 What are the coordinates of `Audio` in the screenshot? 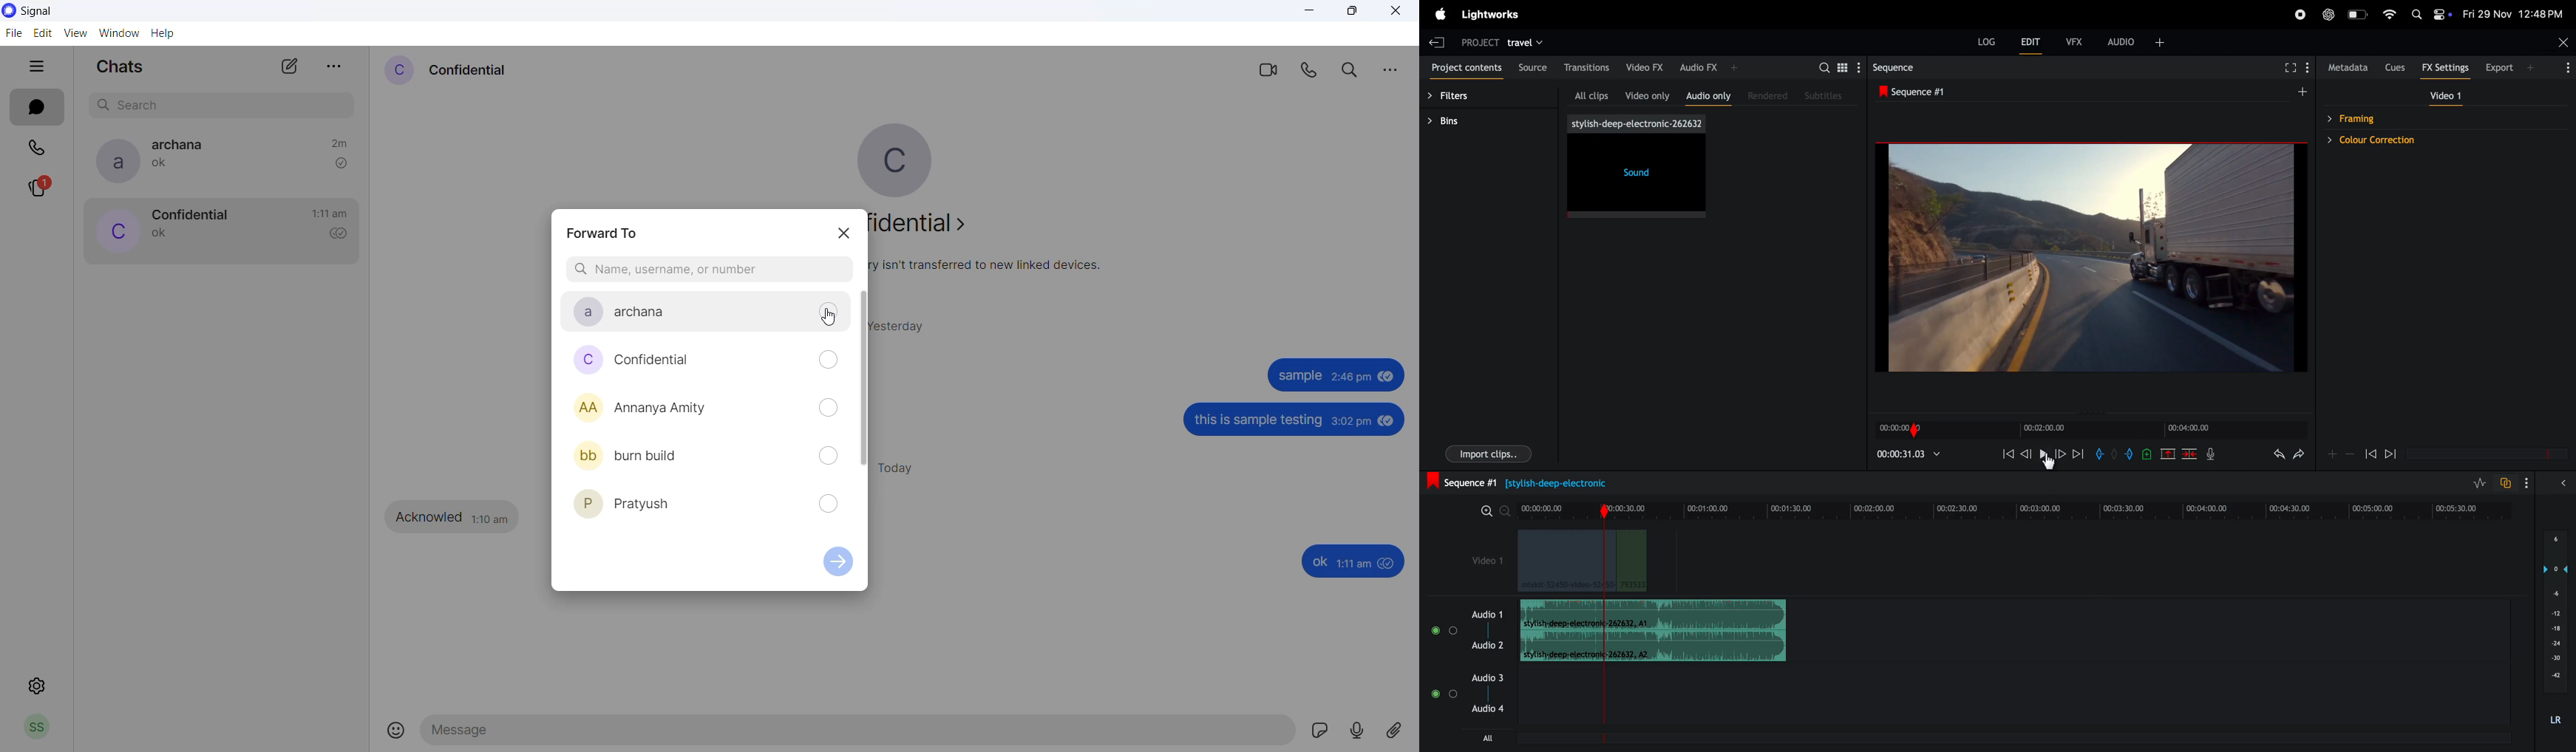 It's located at (1486, 645).